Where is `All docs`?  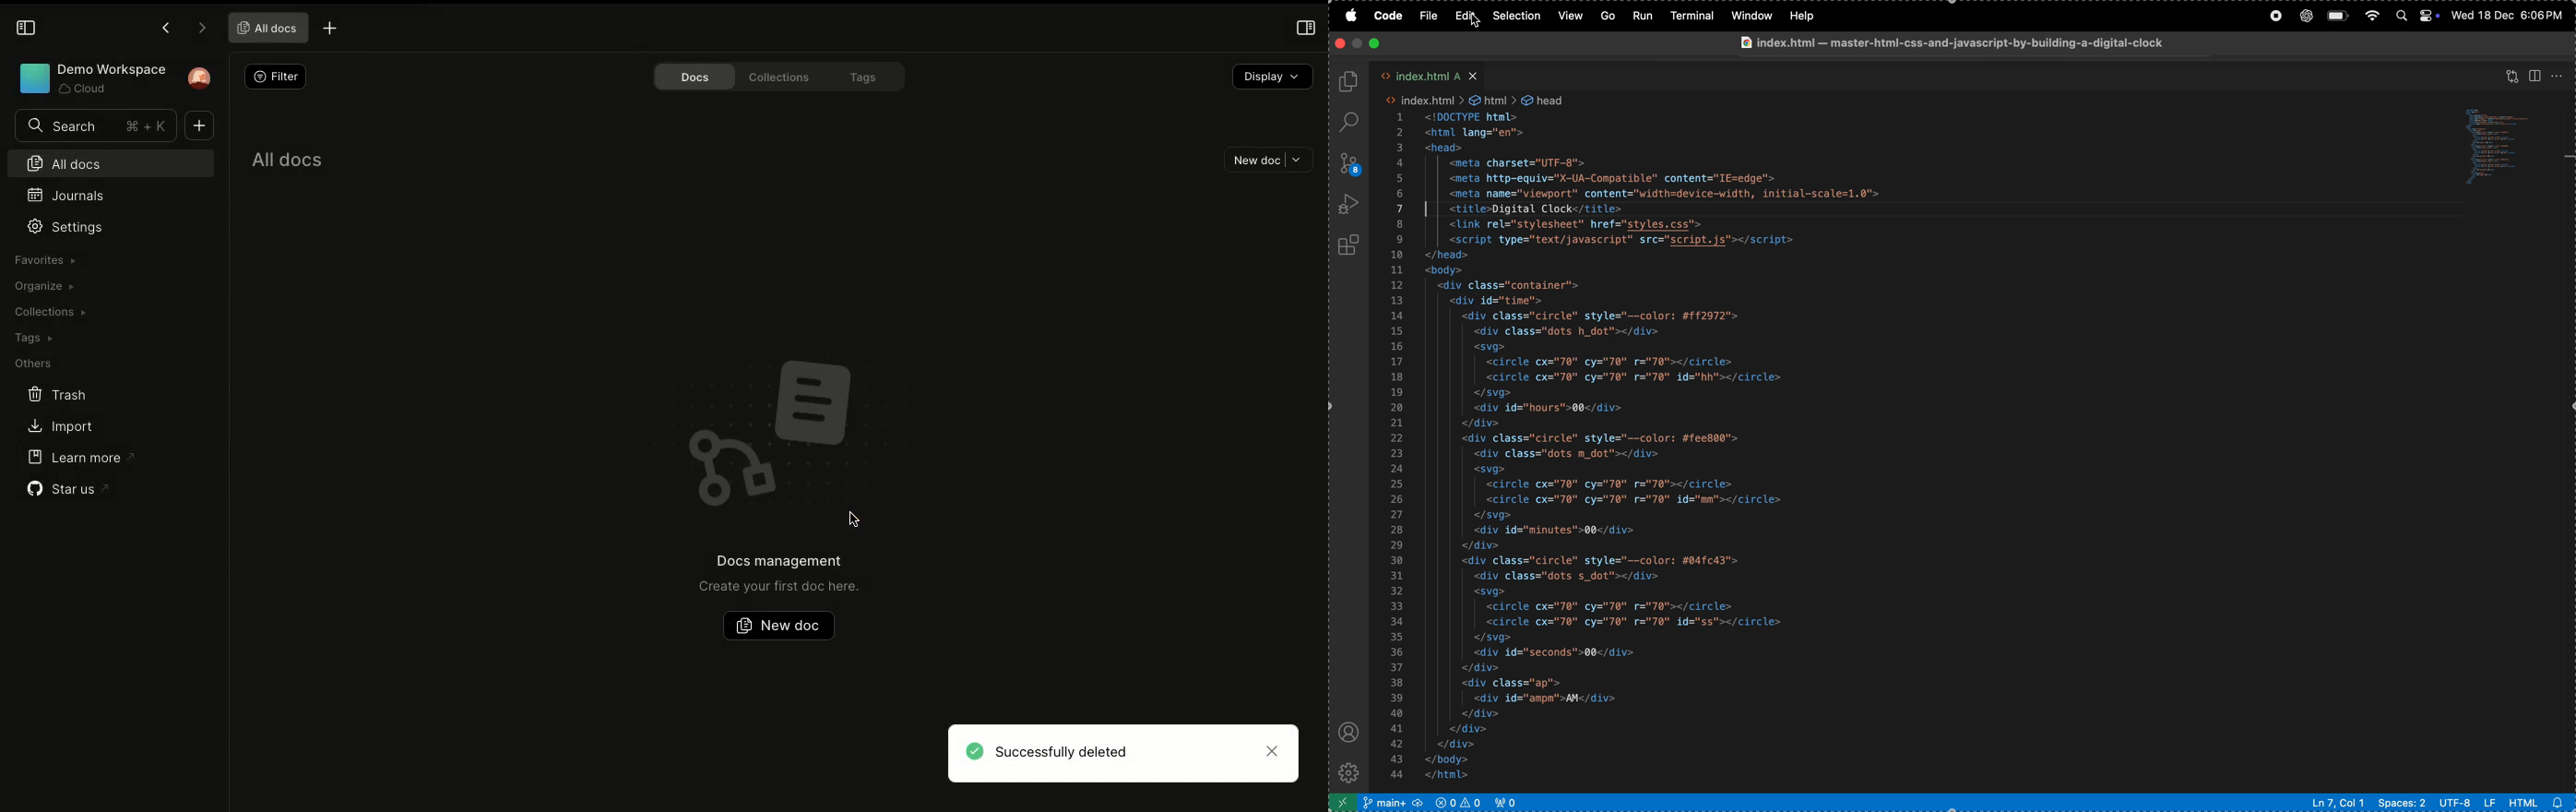
All docs is located at coordinates (287, 155).